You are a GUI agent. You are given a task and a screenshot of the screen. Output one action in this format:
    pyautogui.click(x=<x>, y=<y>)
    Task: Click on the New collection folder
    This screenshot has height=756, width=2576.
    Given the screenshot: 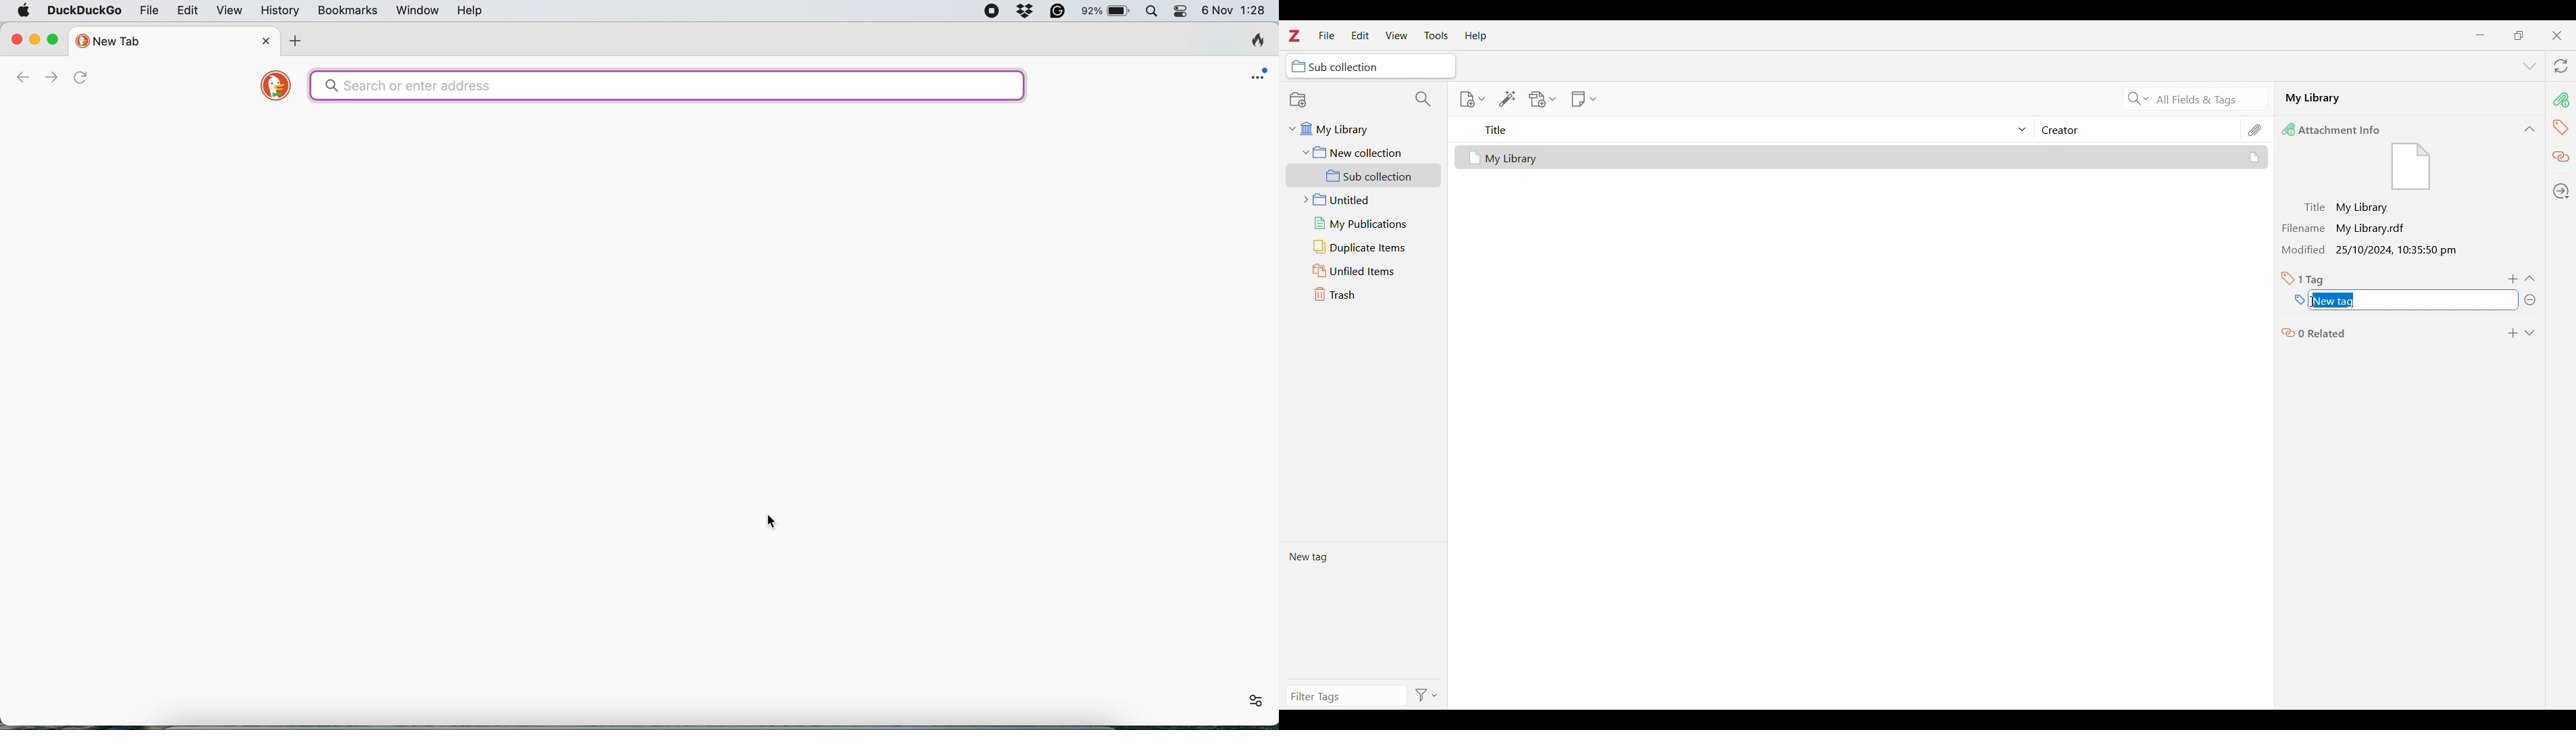 What is the action you would take?
    pyautogui.click(x=1364, y=152)
    